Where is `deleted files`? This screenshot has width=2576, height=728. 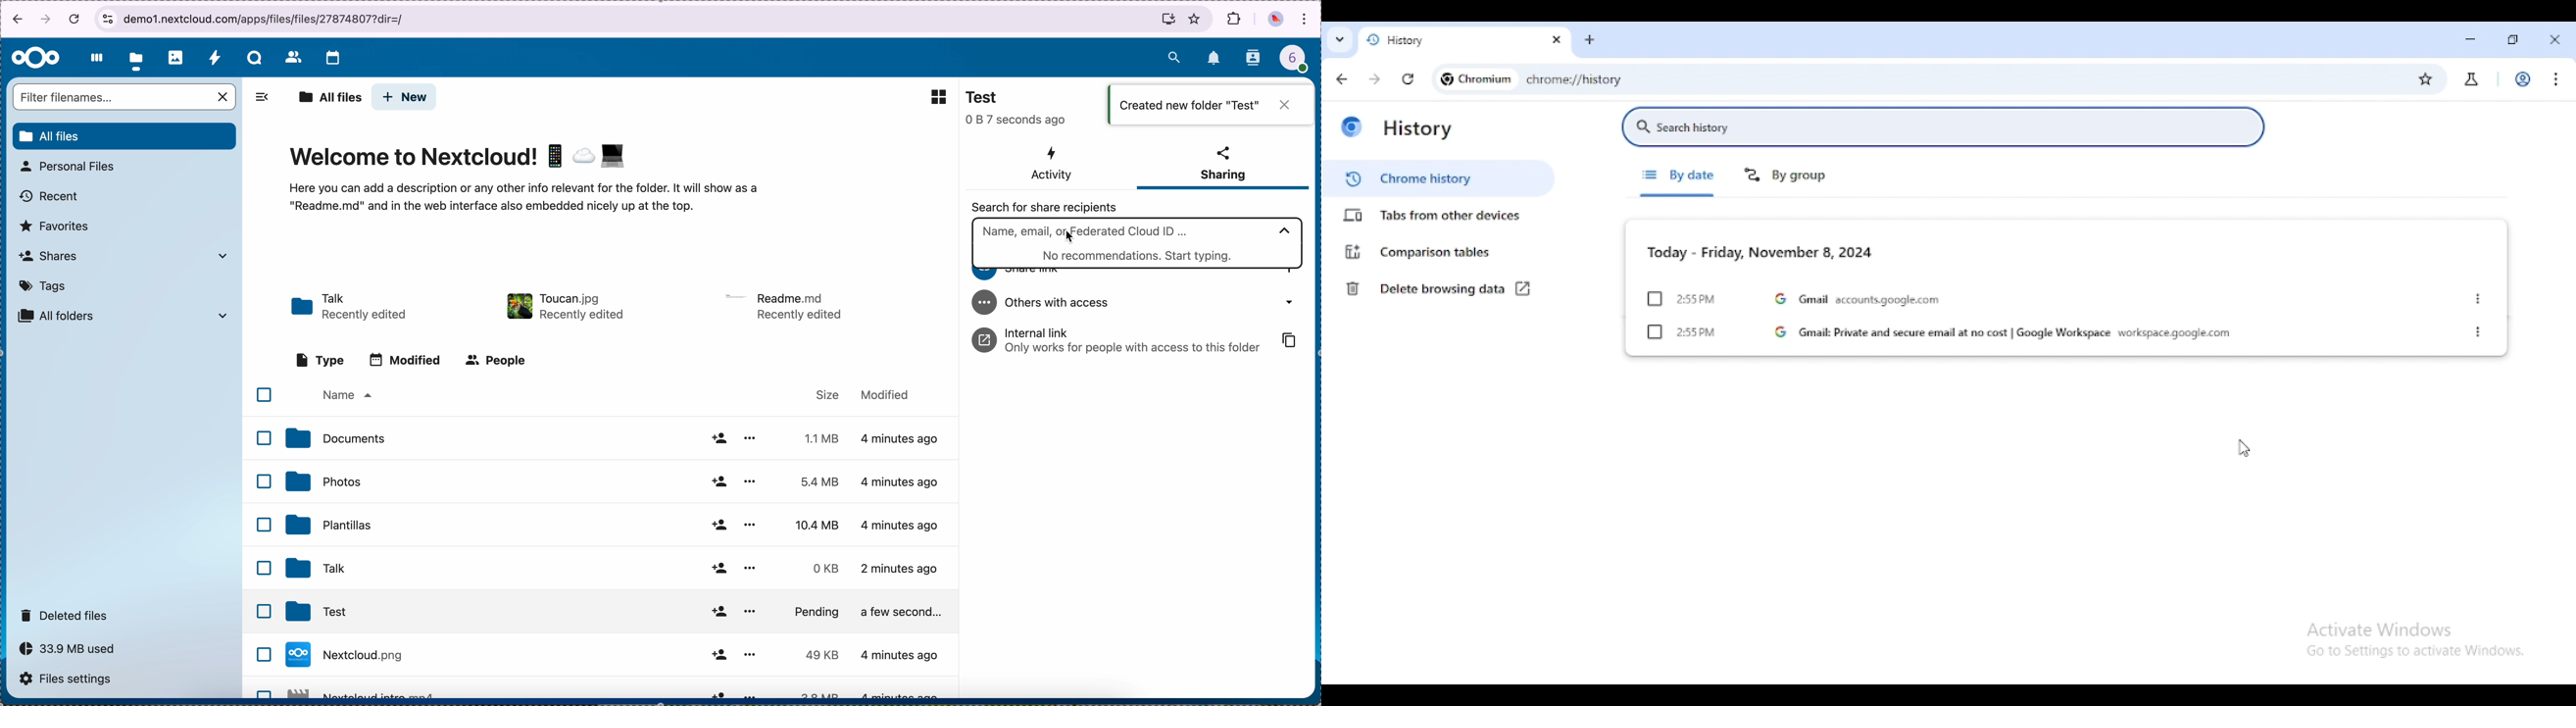 deleted files is located at coordinates (66, 615).